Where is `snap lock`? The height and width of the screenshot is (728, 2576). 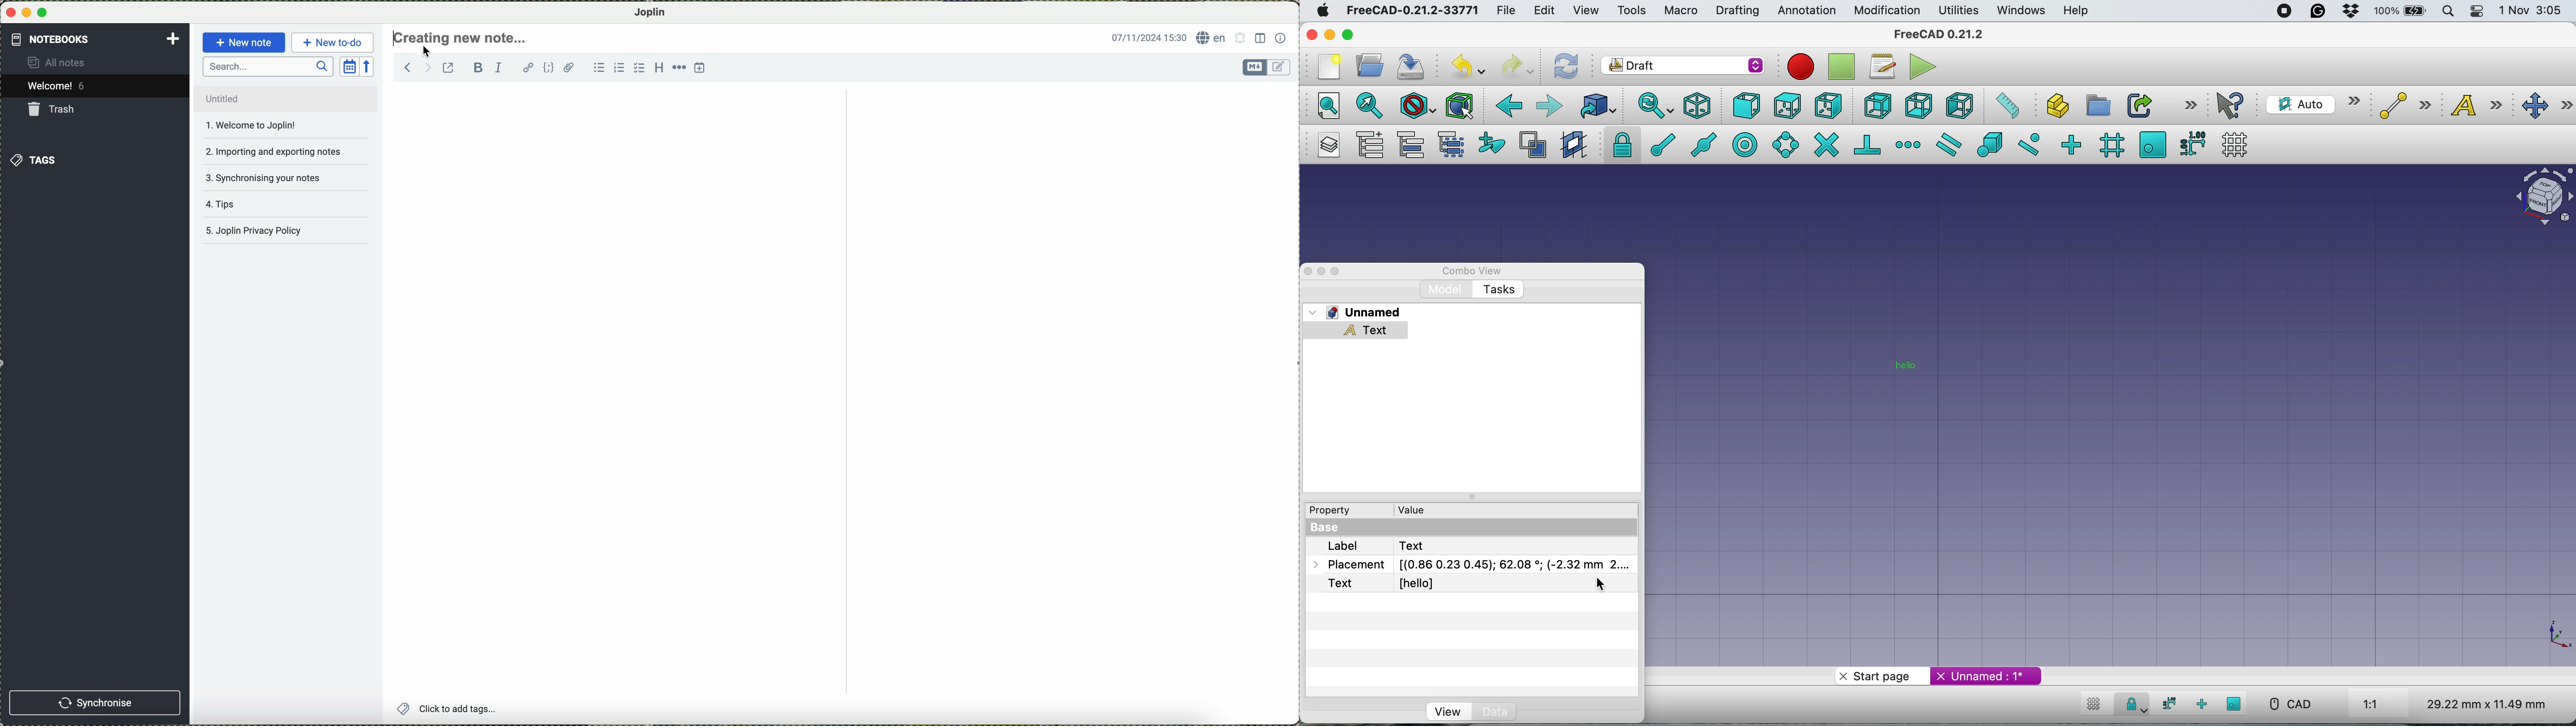 snap lock is located at coordinates (2131, 704).